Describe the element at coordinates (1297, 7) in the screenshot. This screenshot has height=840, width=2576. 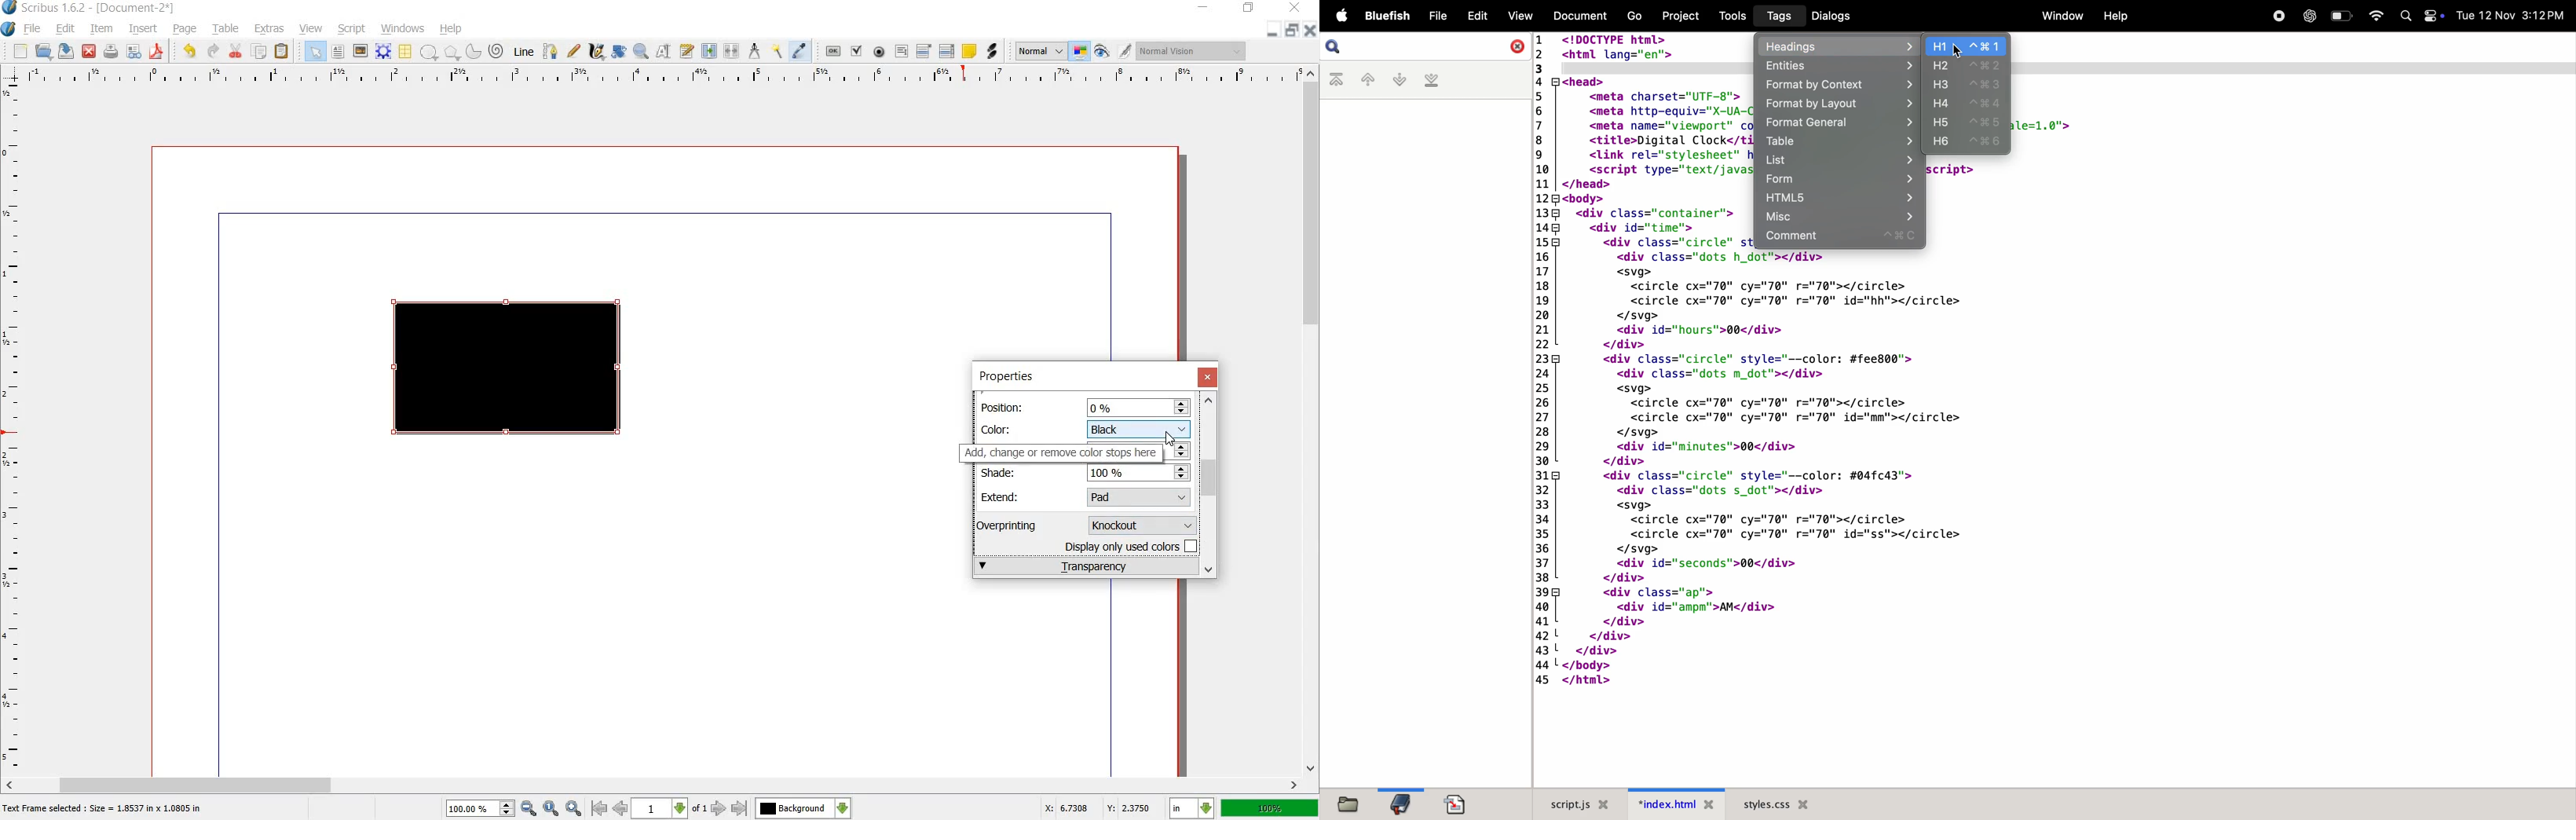
I see `close` at that location.